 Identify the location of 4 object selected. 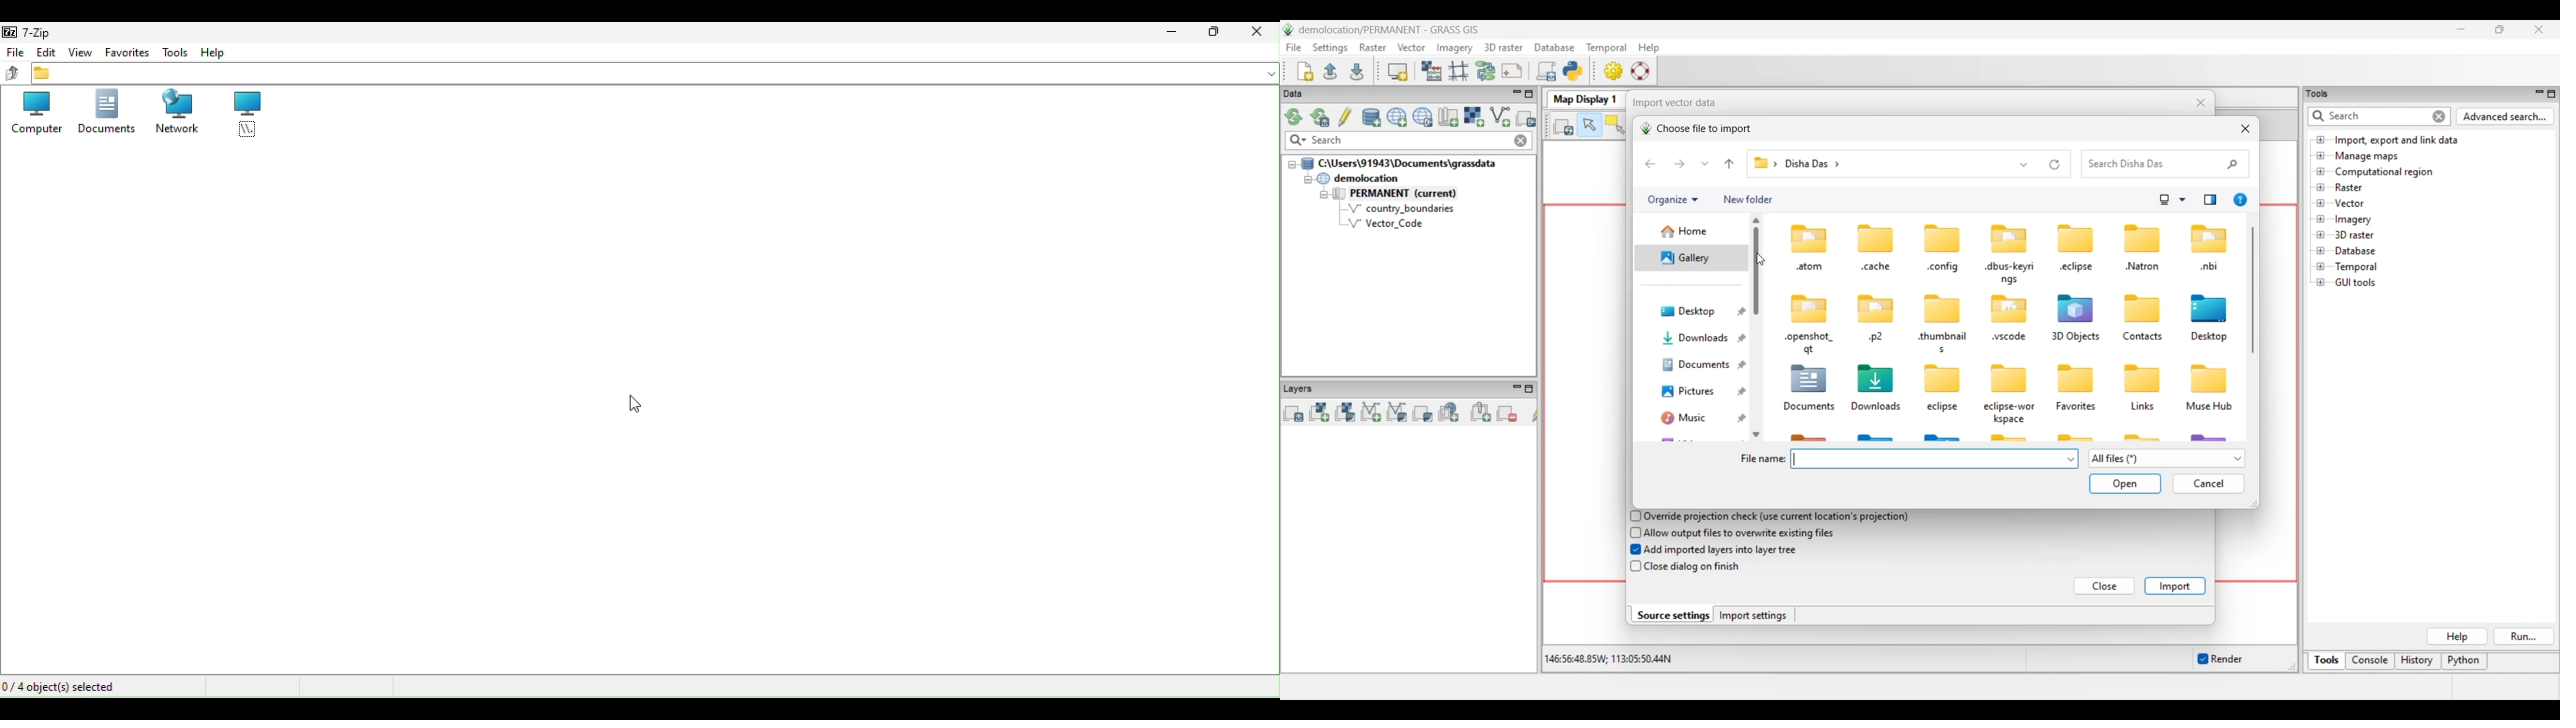
(65, 686).